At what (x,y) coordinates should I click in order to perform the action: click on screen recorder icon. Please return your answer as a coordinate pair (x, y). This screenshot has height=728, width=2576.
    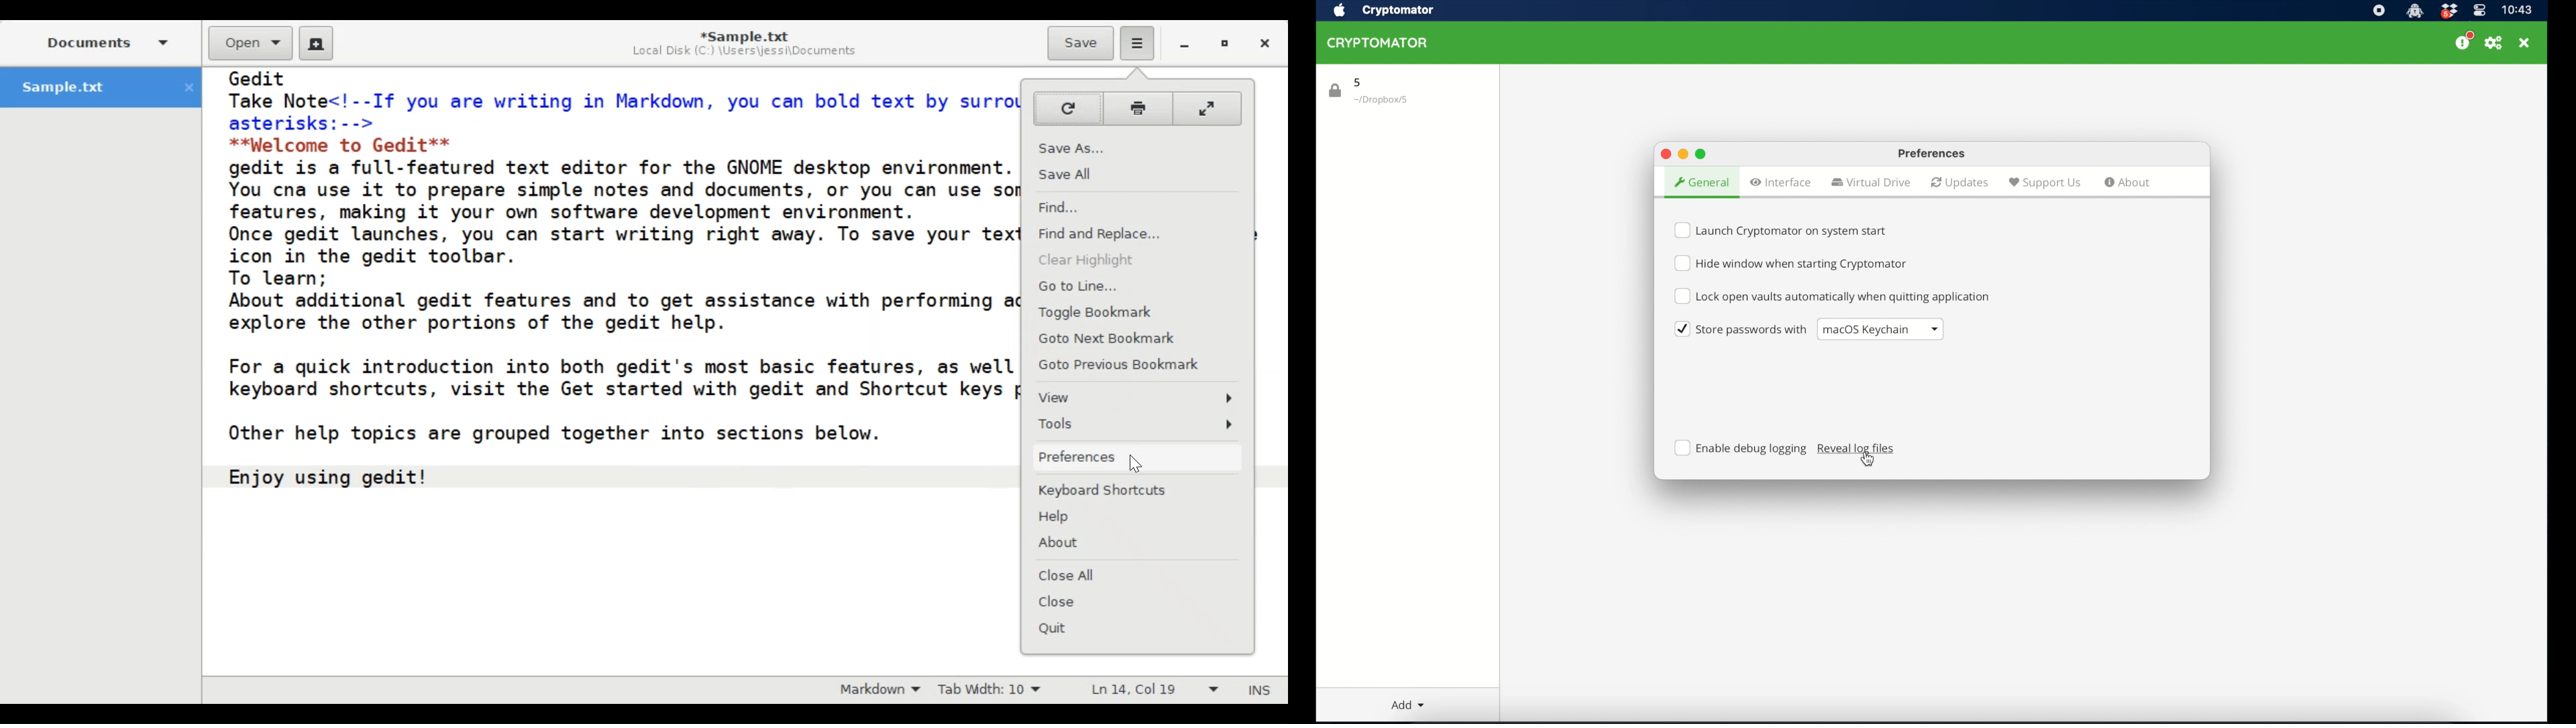
    Looking at the image, I should click on (2378, 11).